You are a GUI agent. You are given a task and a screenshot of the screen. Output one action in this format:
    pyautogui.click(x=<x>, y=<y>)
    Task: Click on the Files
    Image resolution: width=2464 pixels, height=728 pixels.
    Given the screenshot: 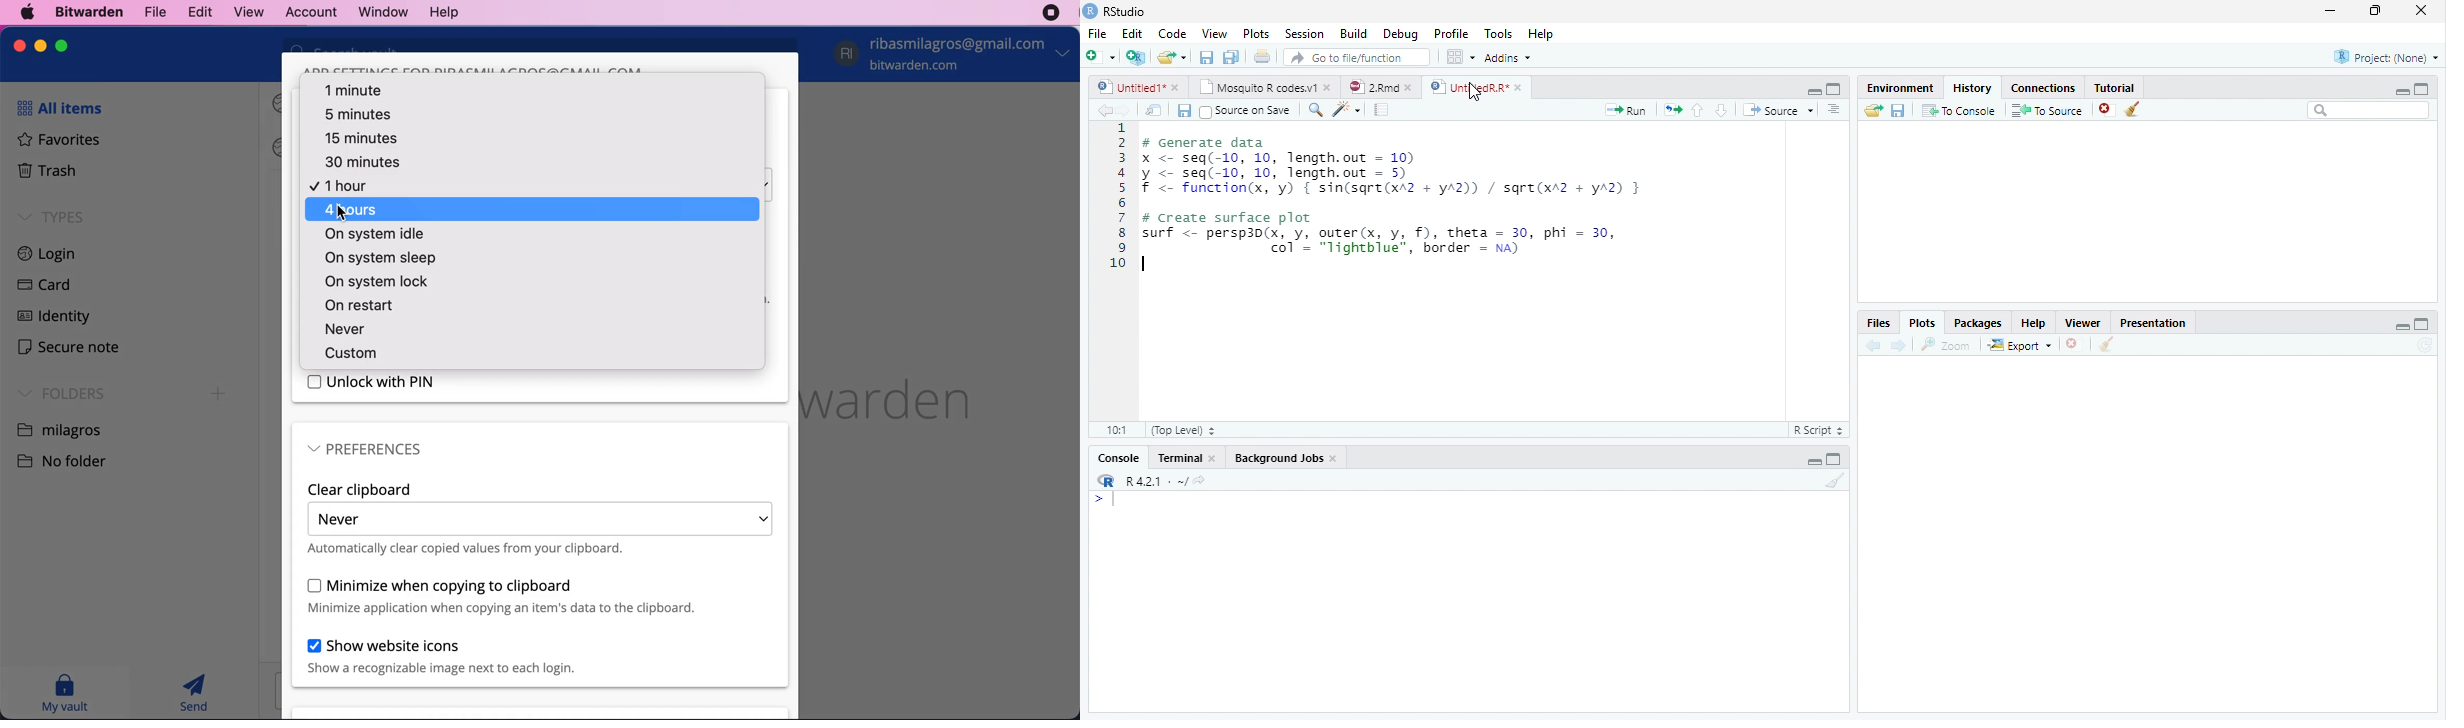 What is the action you would take?
    pyautogui.click(x=1880, y=322)
    